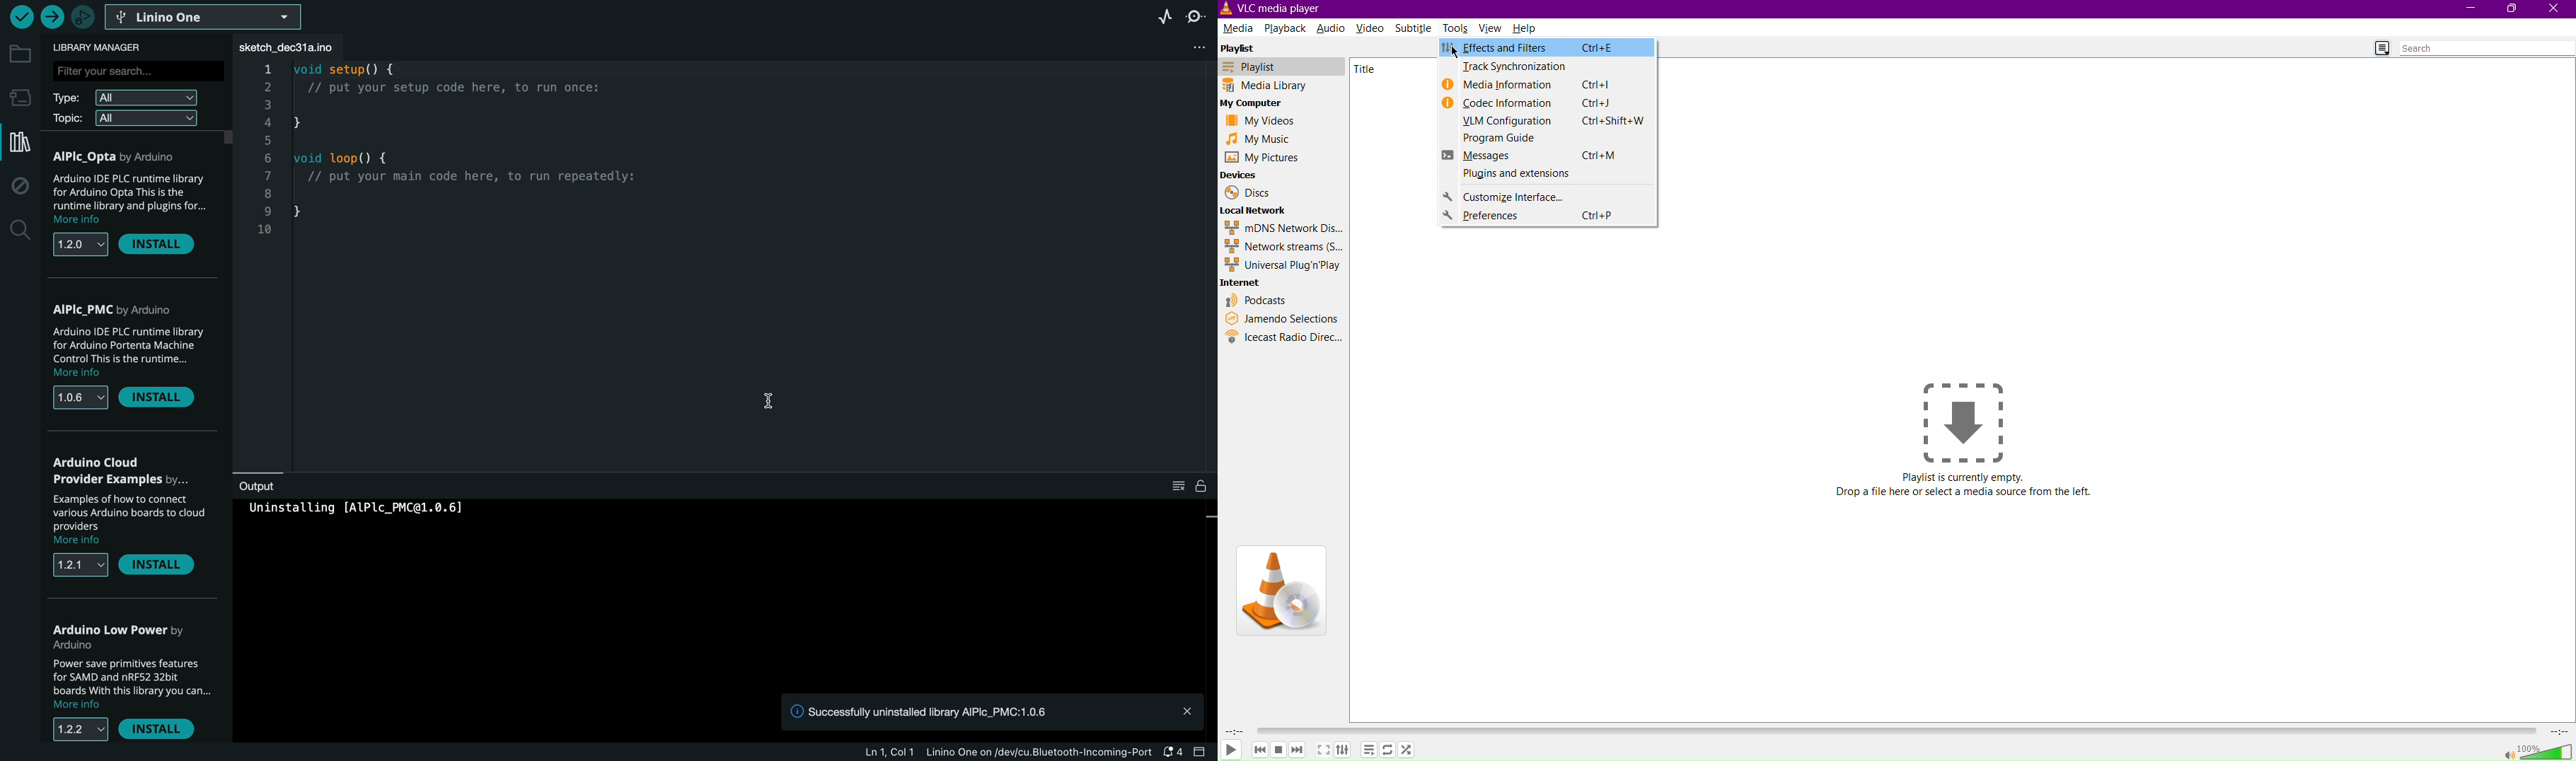 The height and width of the screenshot is (784, 2576). Describe the element at coordinates (163, 402) in the screenshot. I see `remove` at that location.